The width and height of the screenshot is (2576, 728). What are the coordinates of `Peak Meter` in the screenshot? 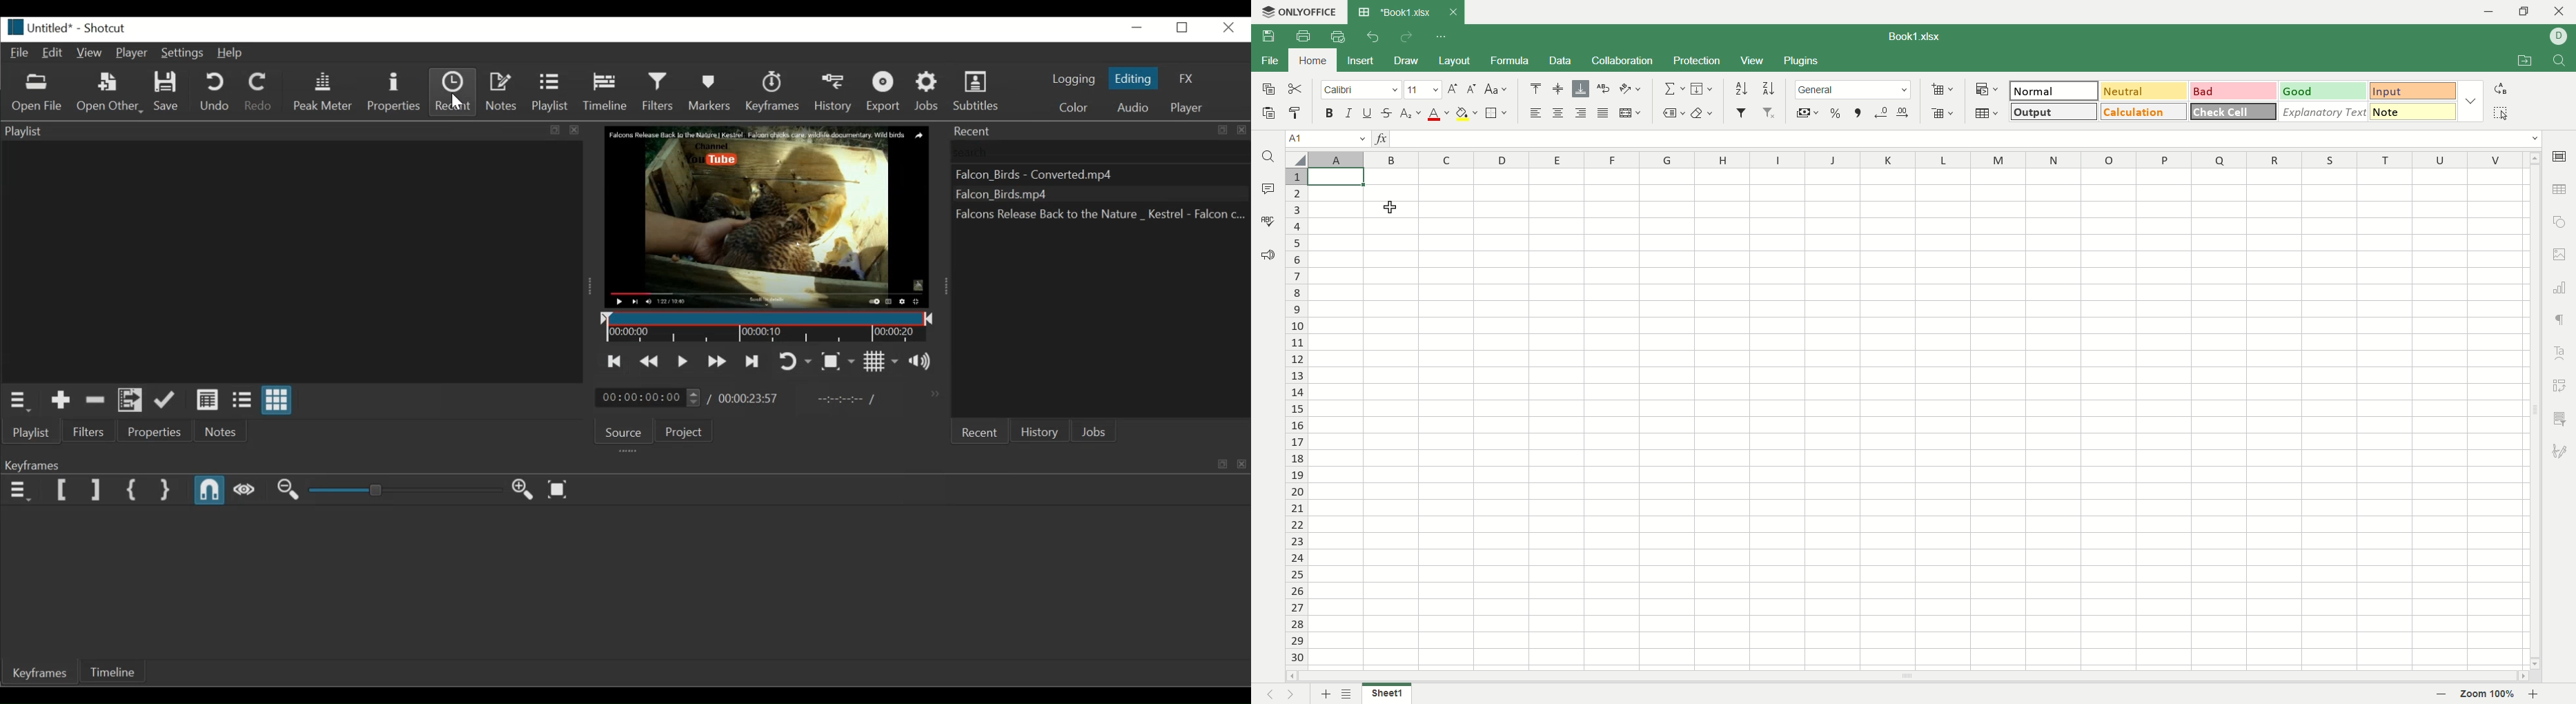 It's located at (323, 92).